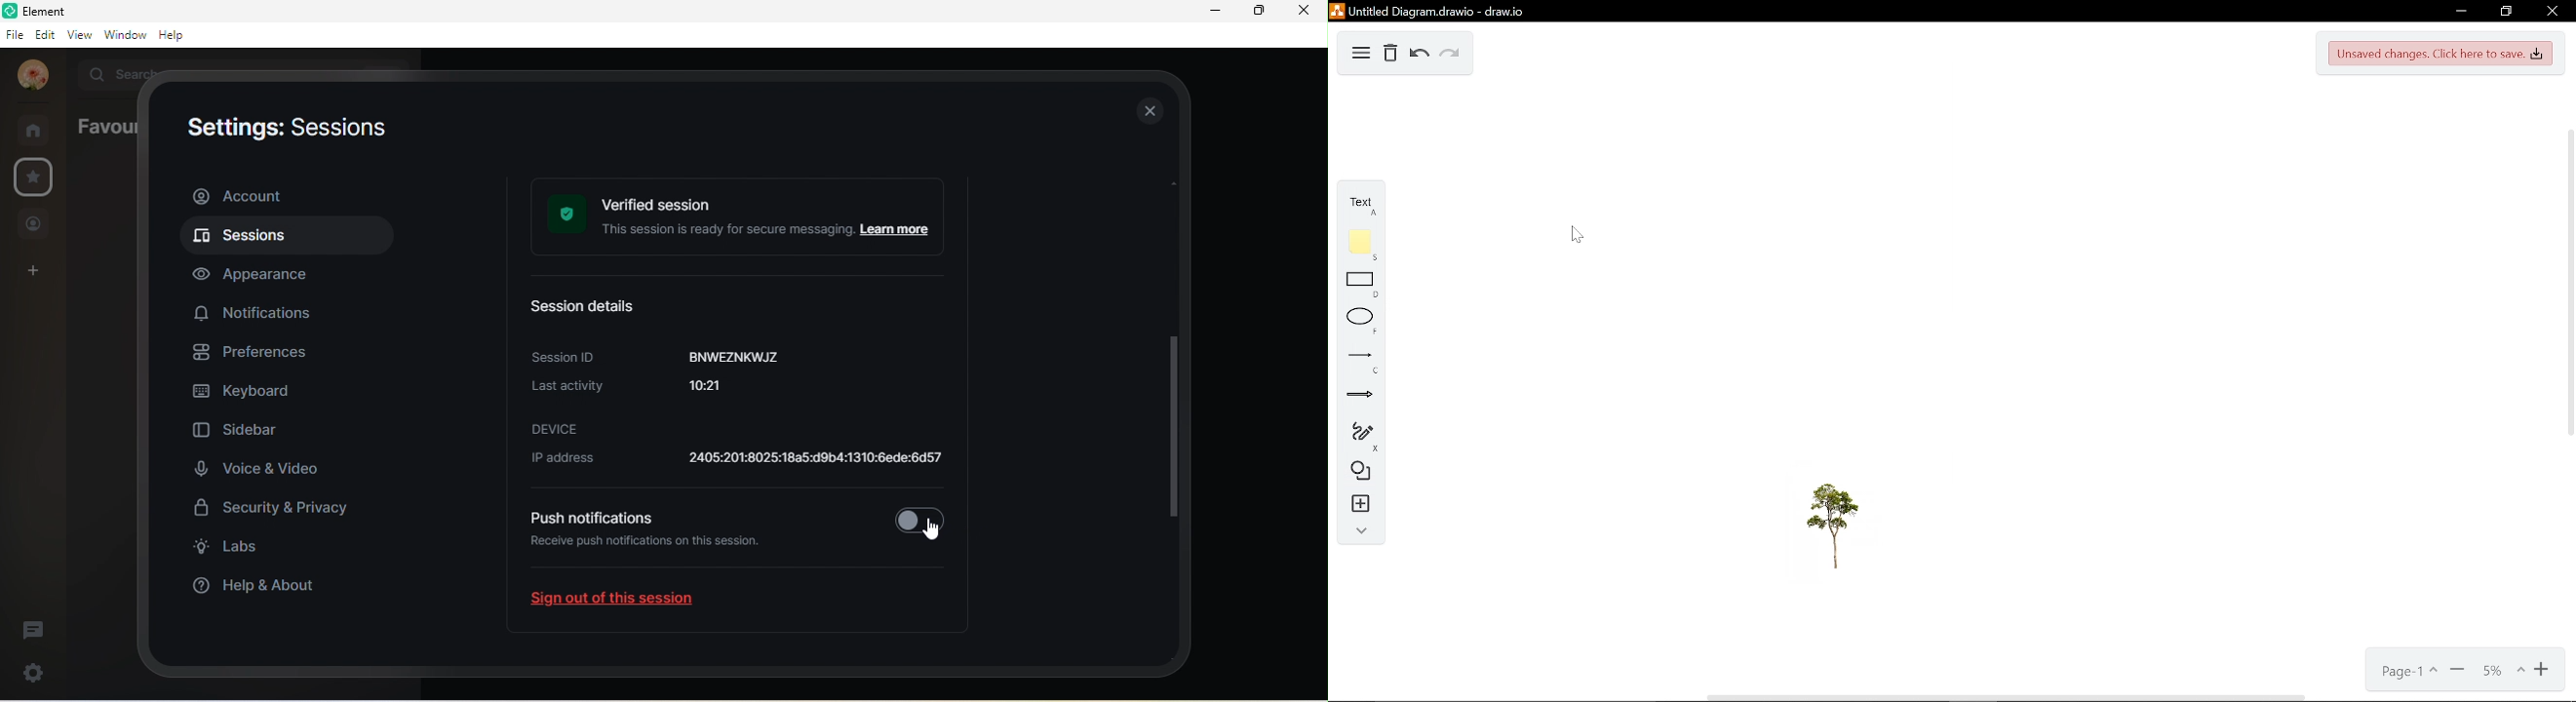  I want to click on Current zoom, so click(2500, 672).